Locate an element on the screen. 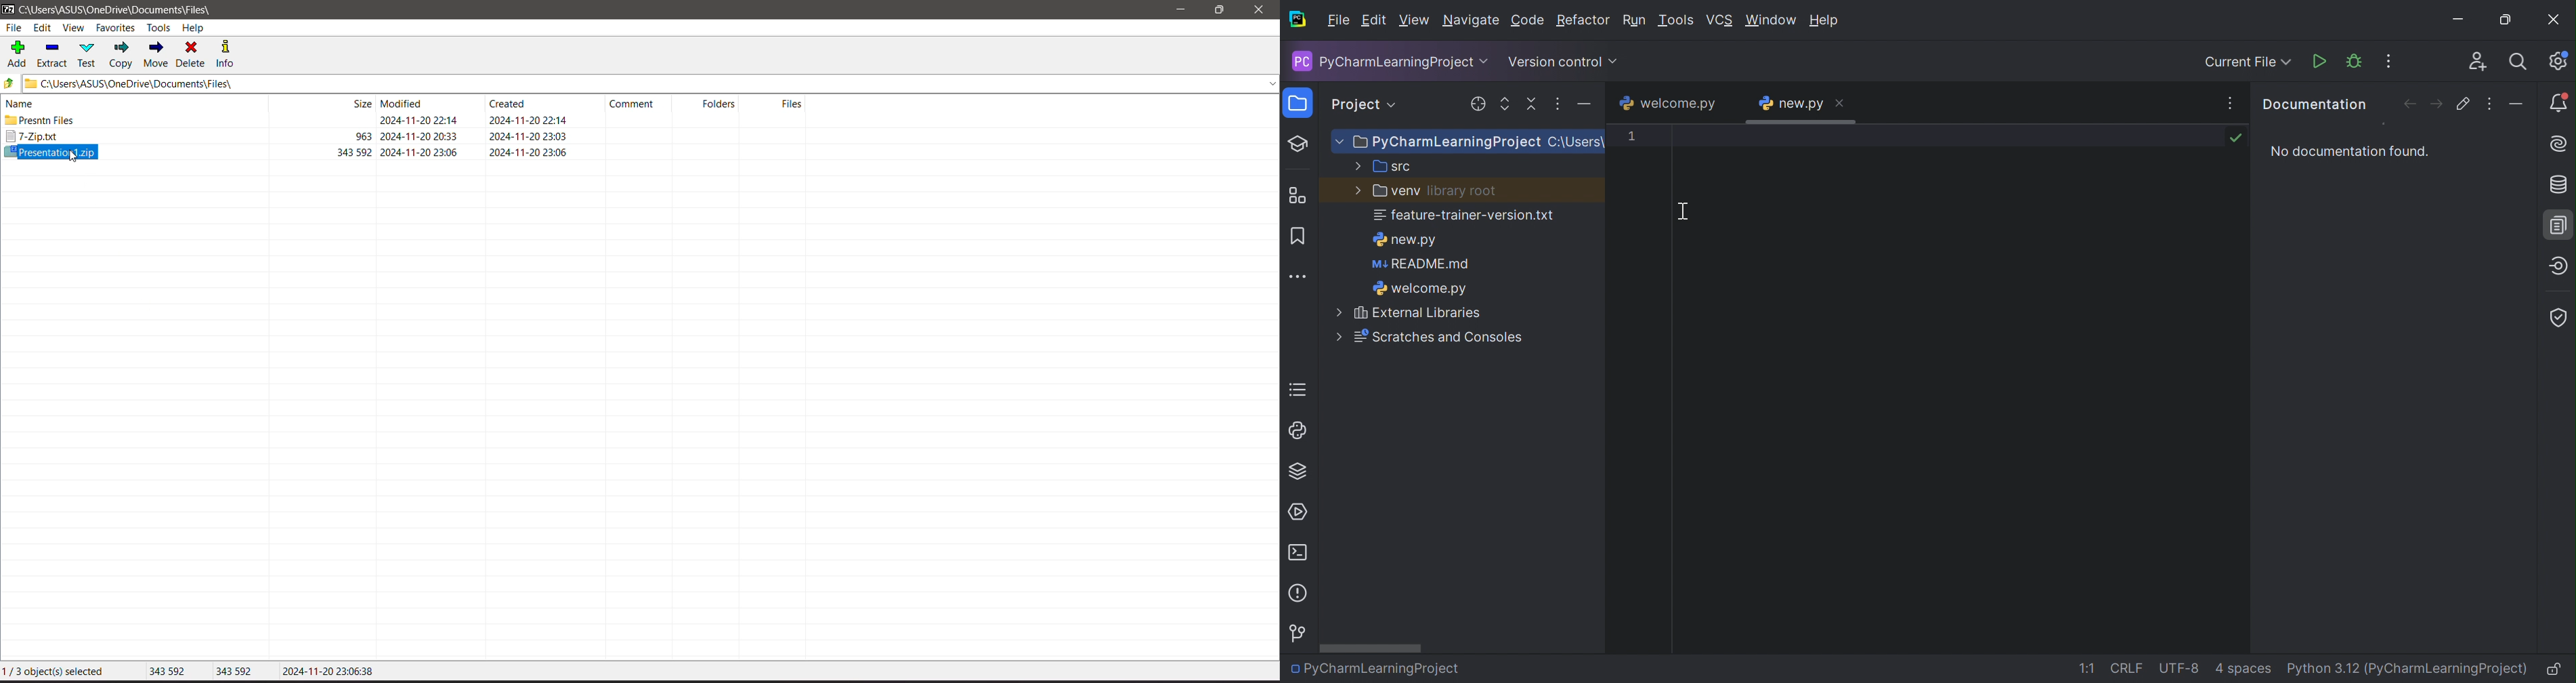 This screenshot has width=2576, height=700. 1 is located at coordinates (1631, 135).